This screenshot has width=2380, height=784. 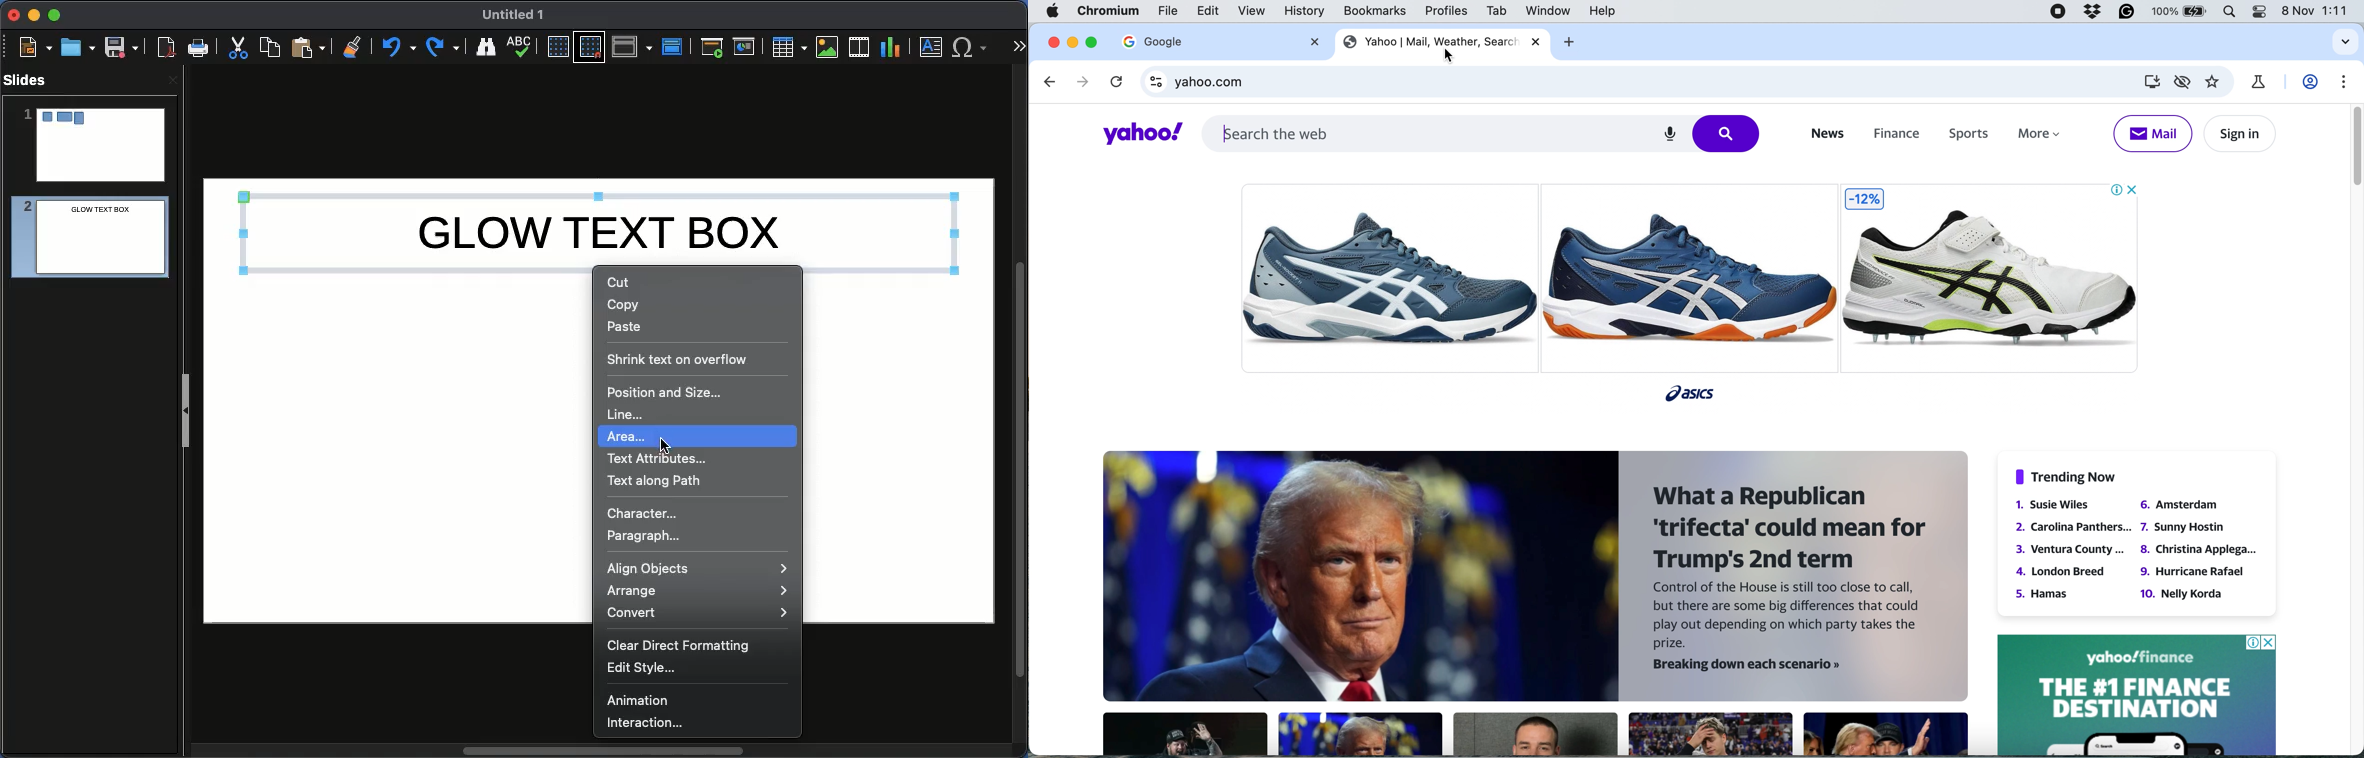 What do you see at coordinates (1548, 11) in the screenshot?
I see `window` at bounding box center [1548, 11].